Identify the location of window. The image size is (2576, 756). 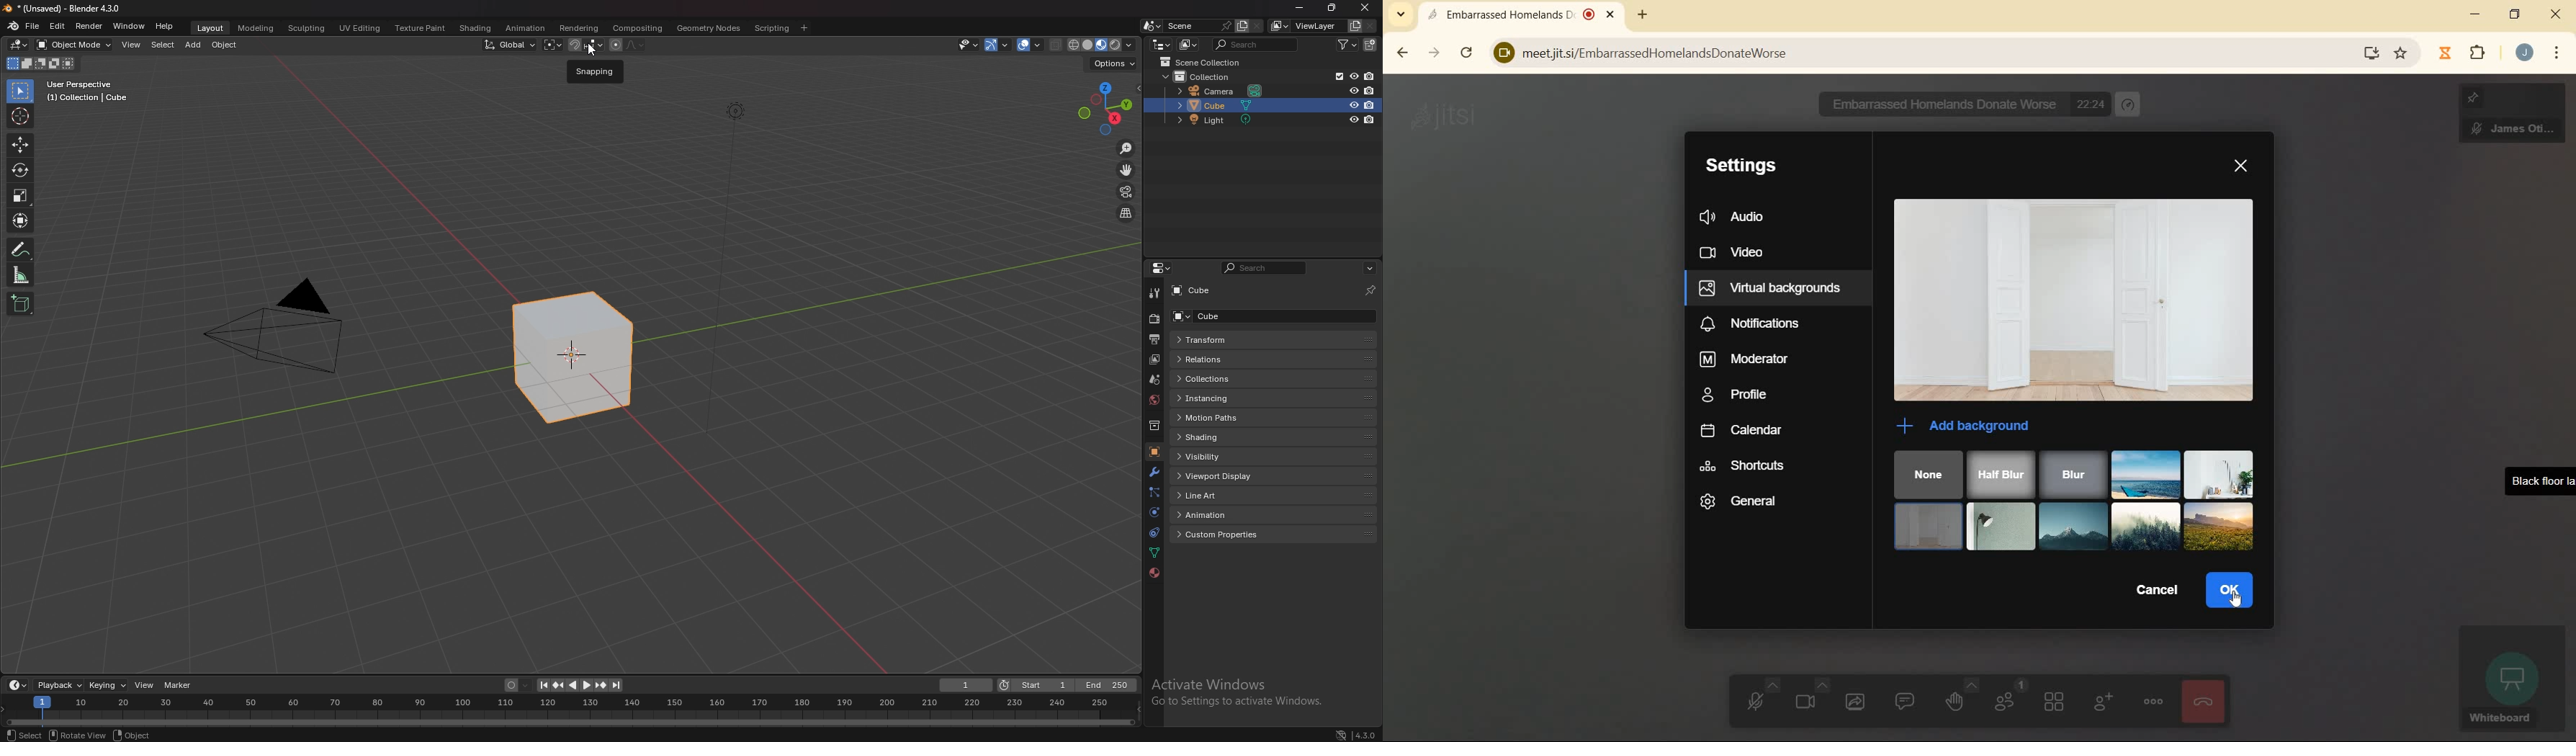
(128, 26).